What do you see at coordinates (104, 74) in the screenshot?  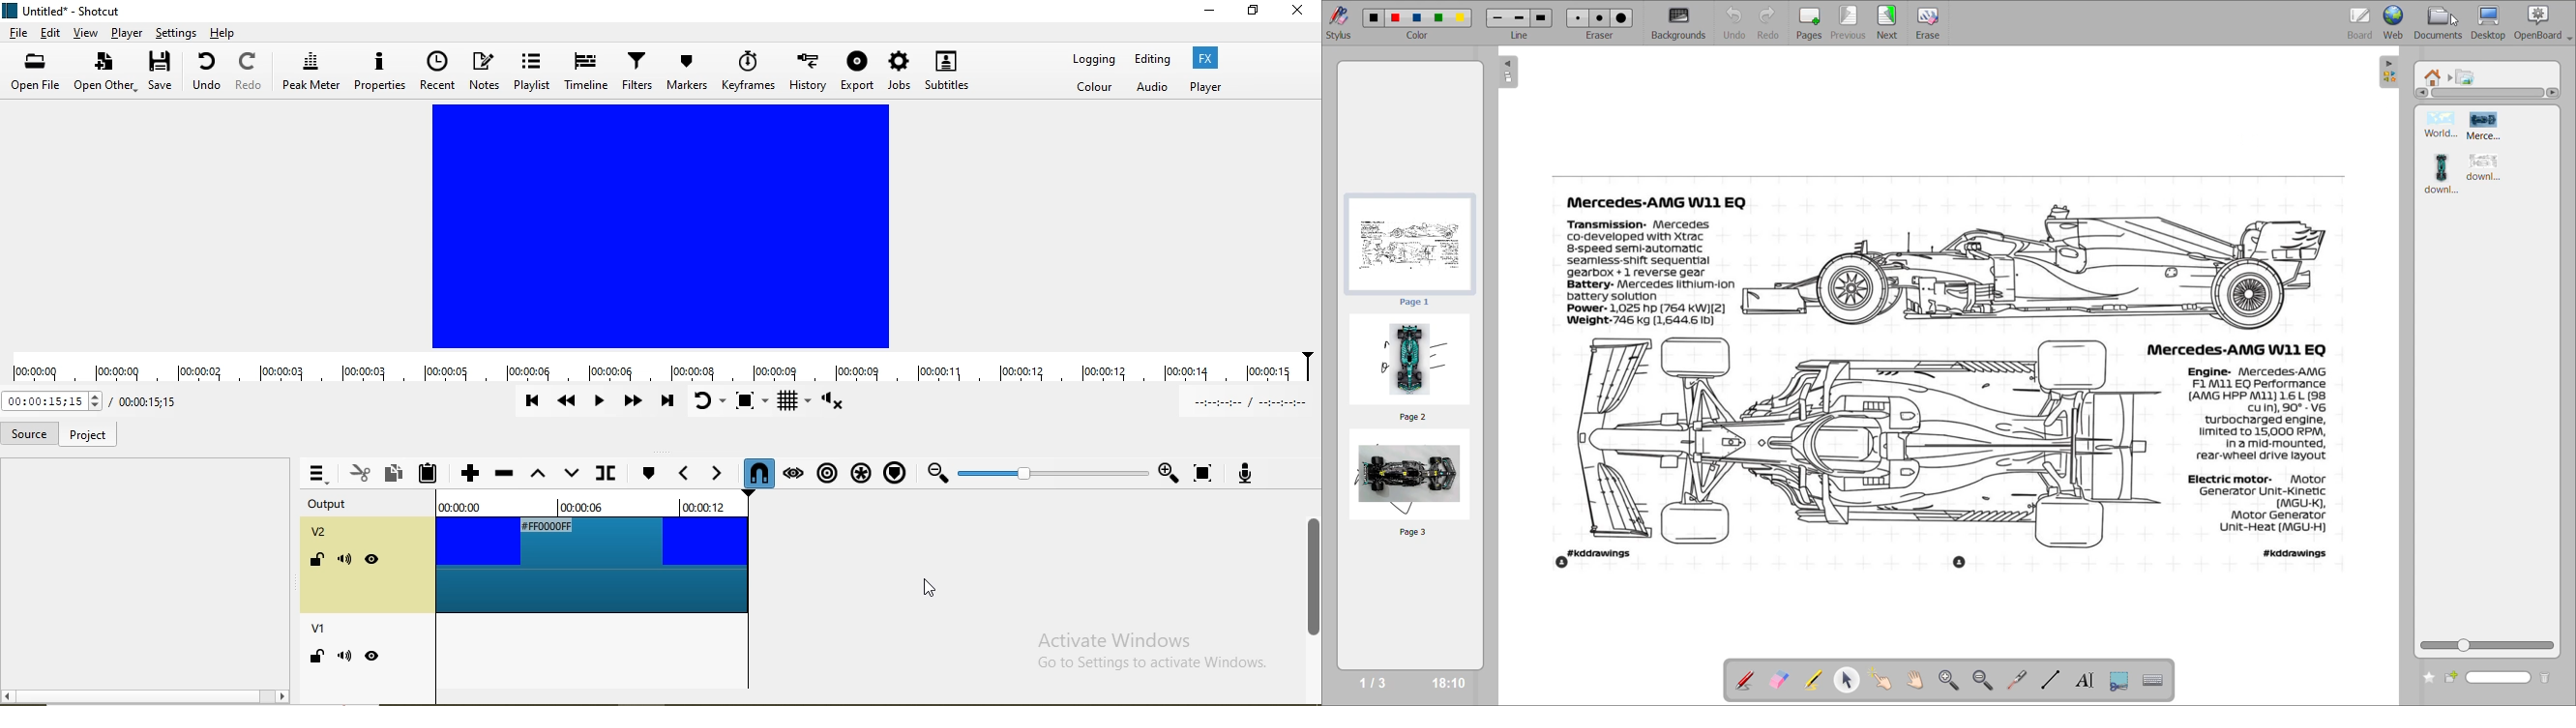 I see `open other` at bounding box center [104, 74].